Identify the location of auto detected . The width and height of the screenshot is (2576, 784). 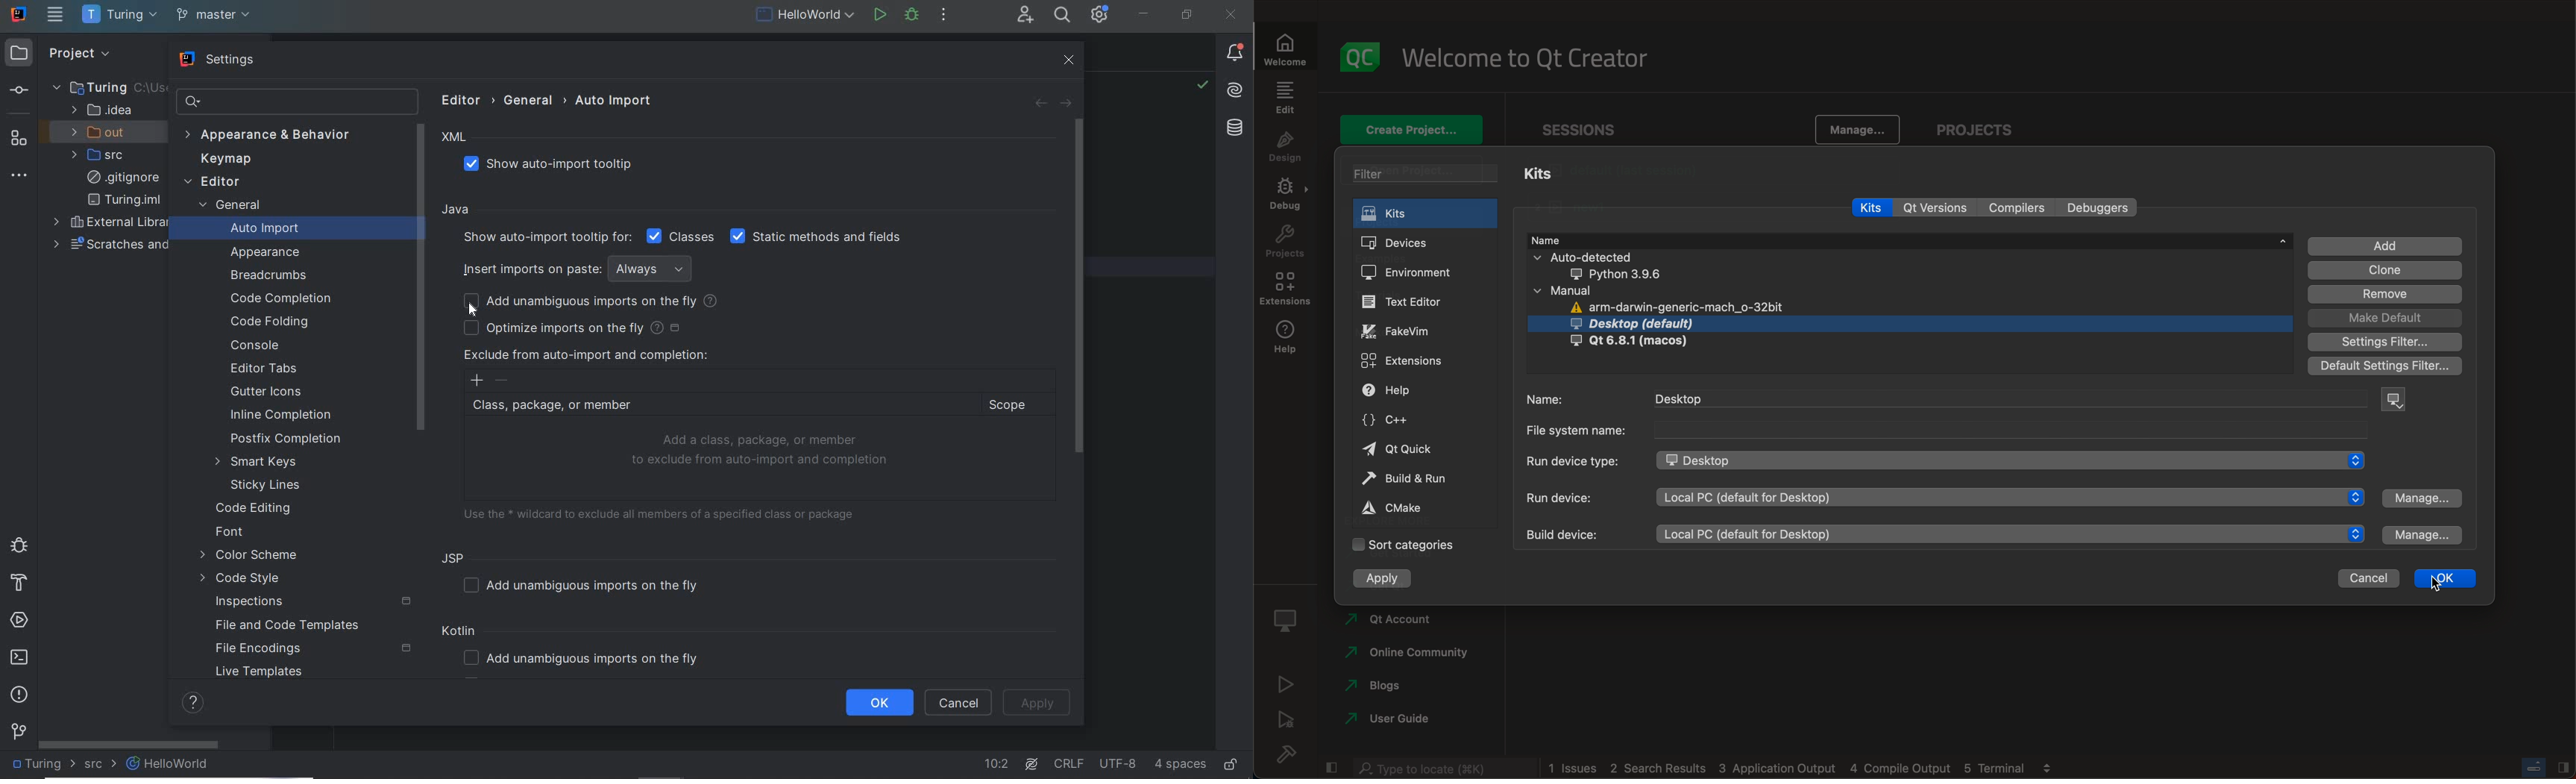
(1624, 258).